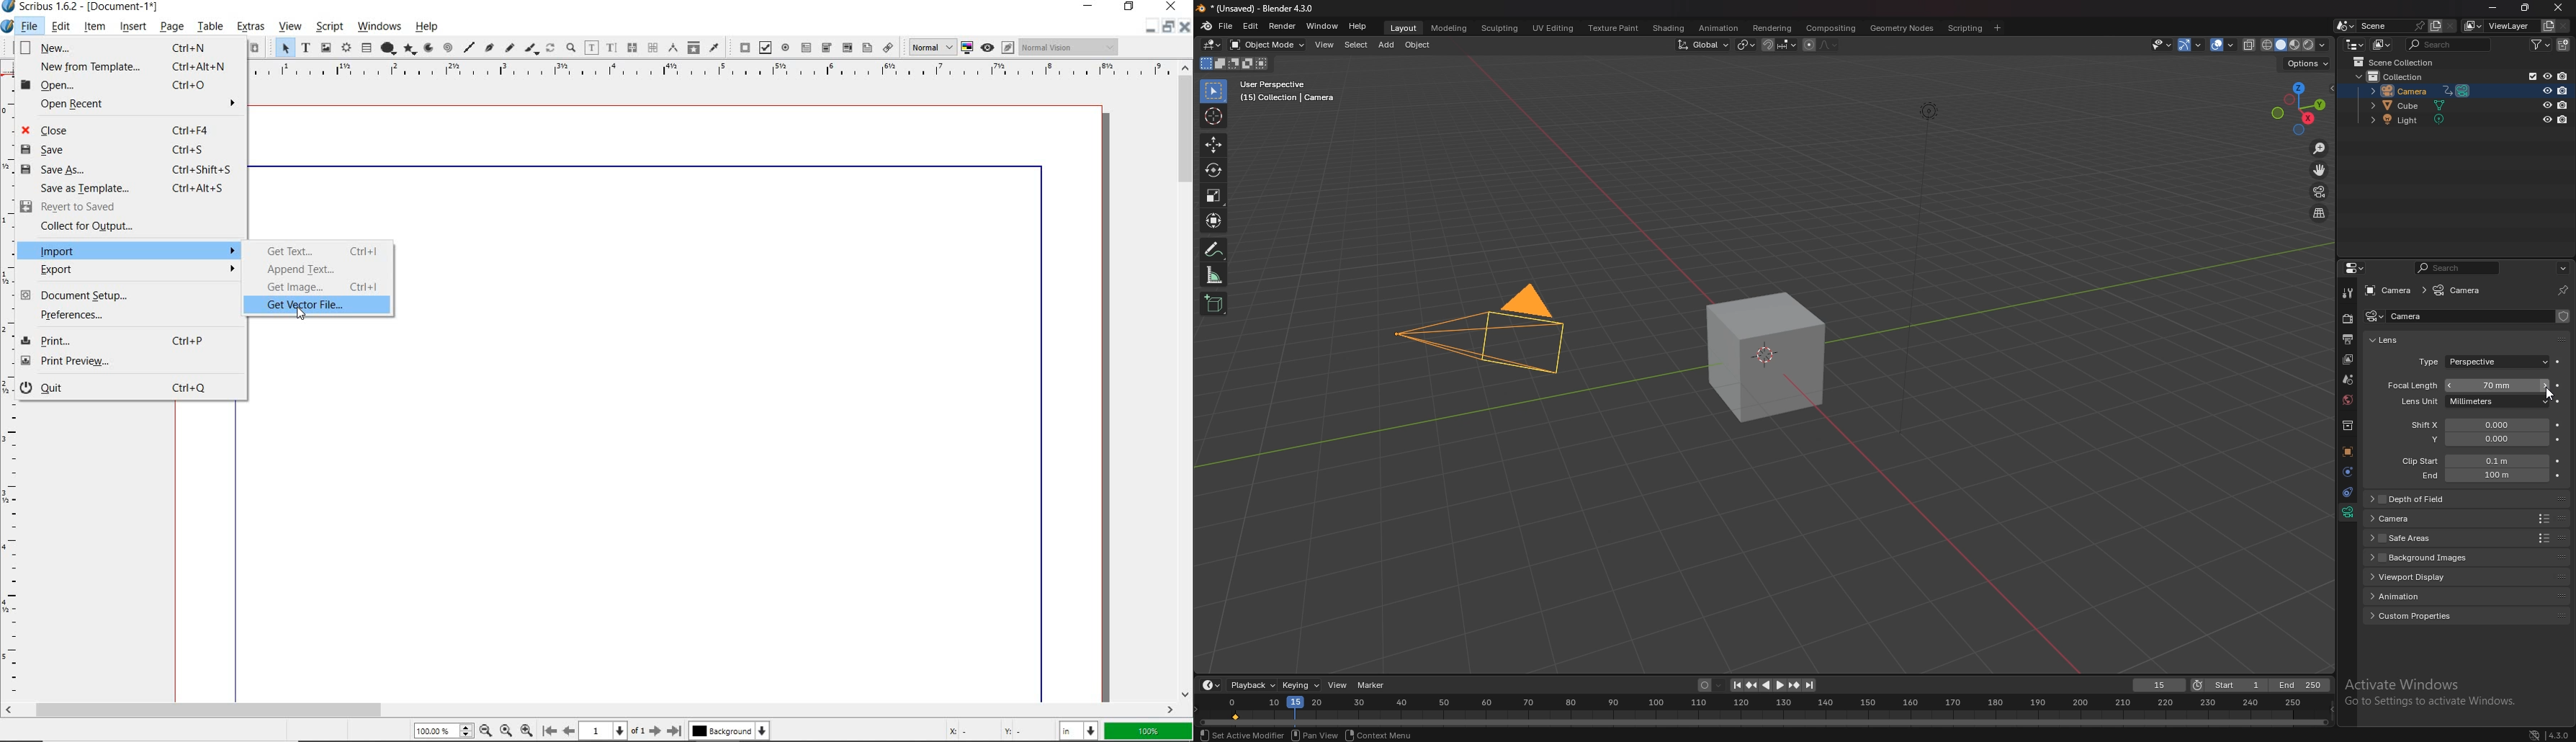 This screenshot has height=756, width=2576. Describe the element at coordinates (2302, 685) in the screenshot. I see `end` at that location.